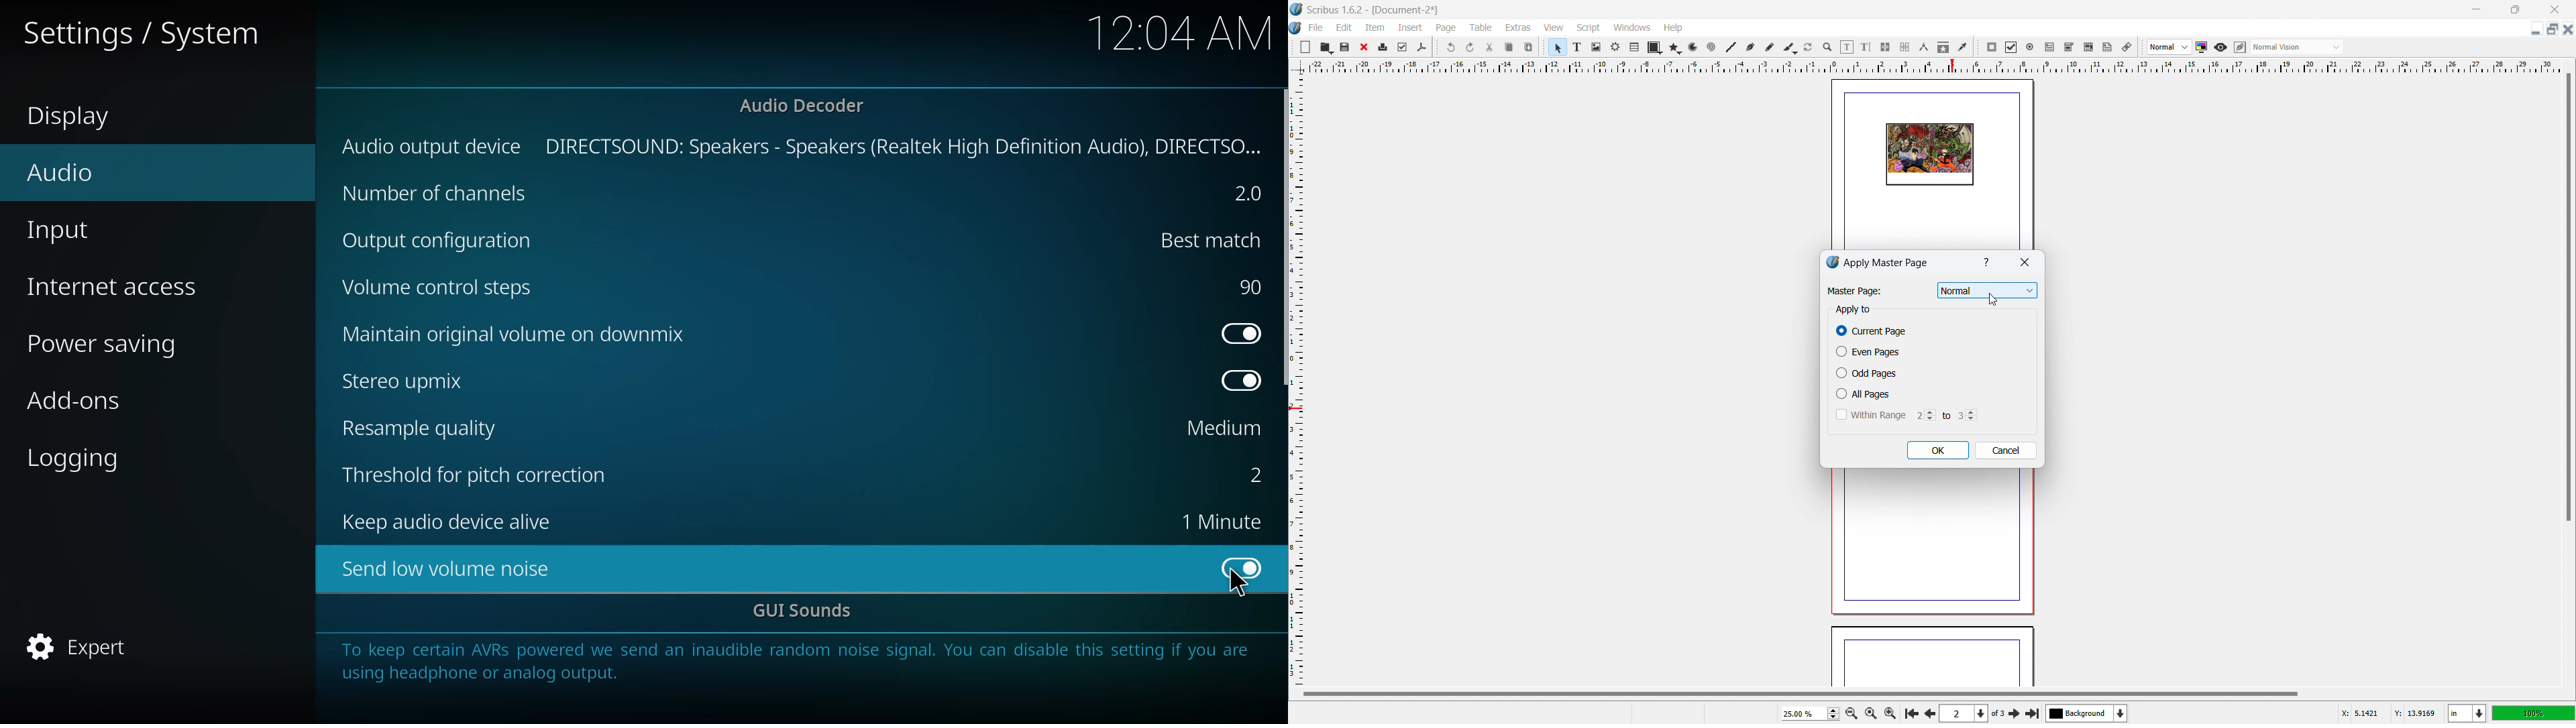 The image size is (2576, 728). What do you see at coordinates (2239, 48) in the screenshot?
I see `edit in preview mode` at bounding box center [2239, 48].